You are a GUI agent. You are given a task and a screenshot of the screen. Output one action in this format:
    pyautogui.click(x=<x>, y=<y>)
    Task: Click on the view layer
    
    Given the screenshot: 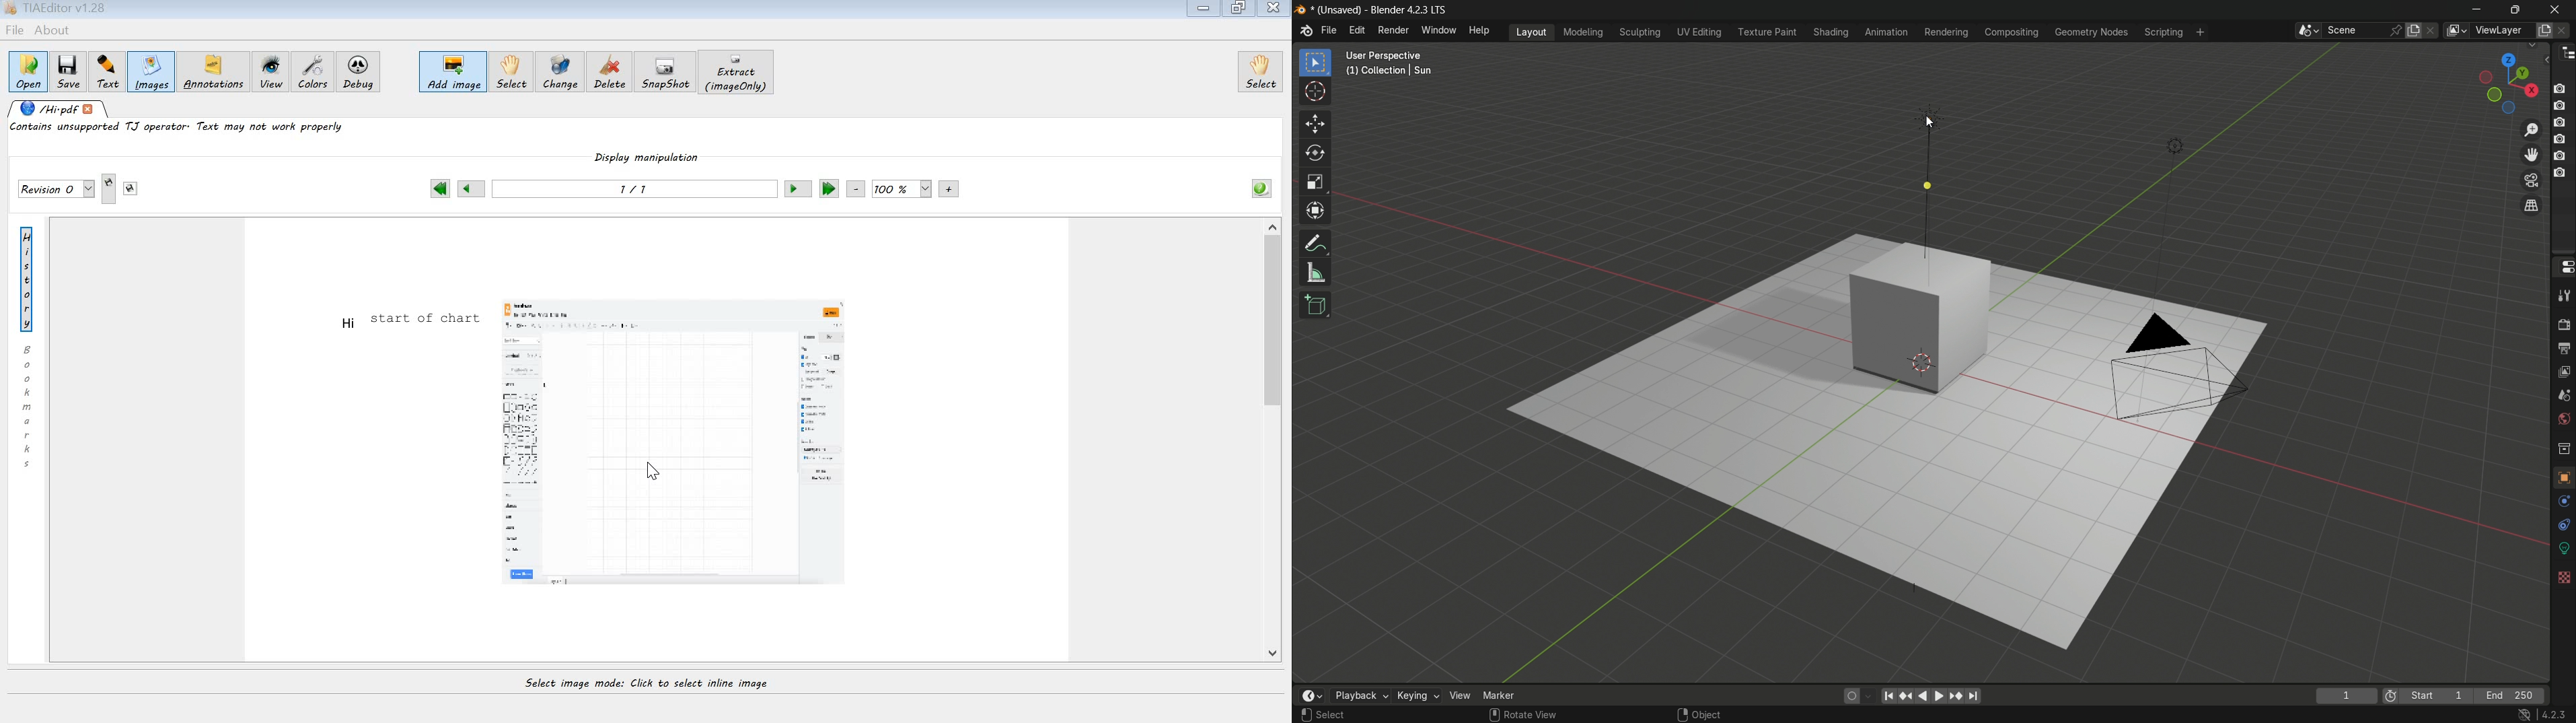 What is the action you would take?
    pyautogui.click(x=2457, y=31)
    